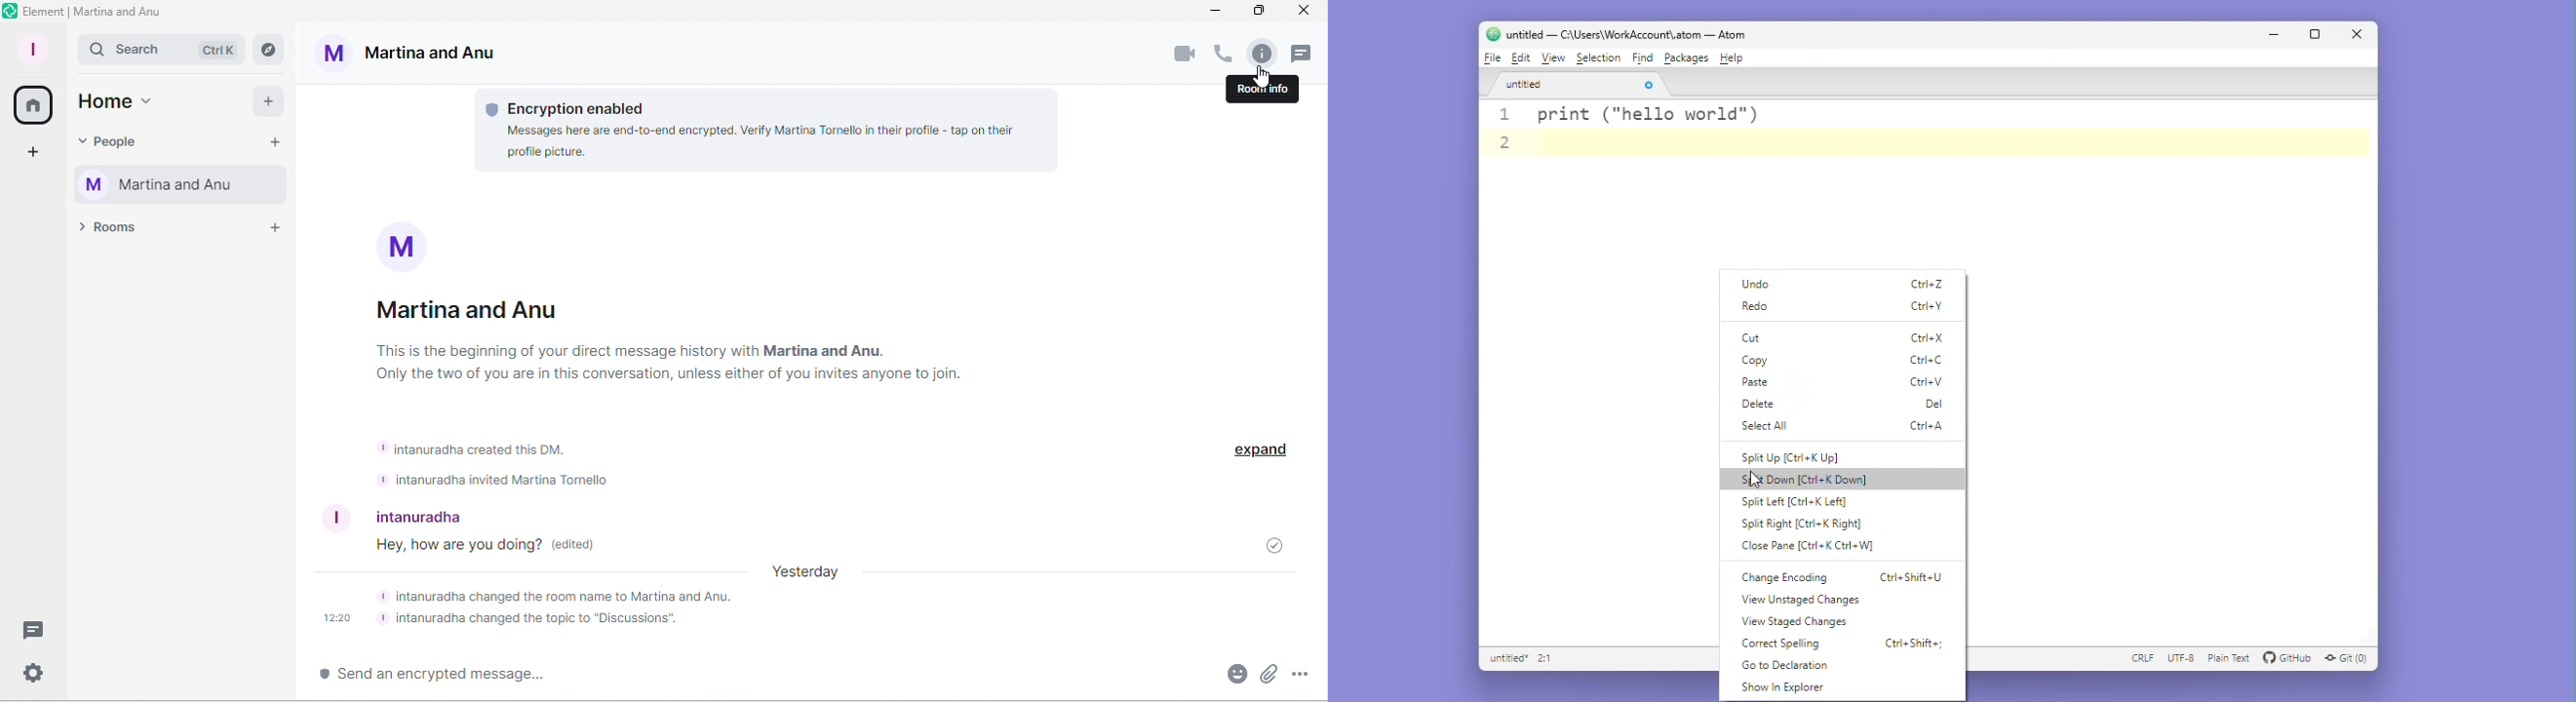  Describe the element at coordinates (1931, 335) in the screenshot. I see `ctrl+x` at that location.